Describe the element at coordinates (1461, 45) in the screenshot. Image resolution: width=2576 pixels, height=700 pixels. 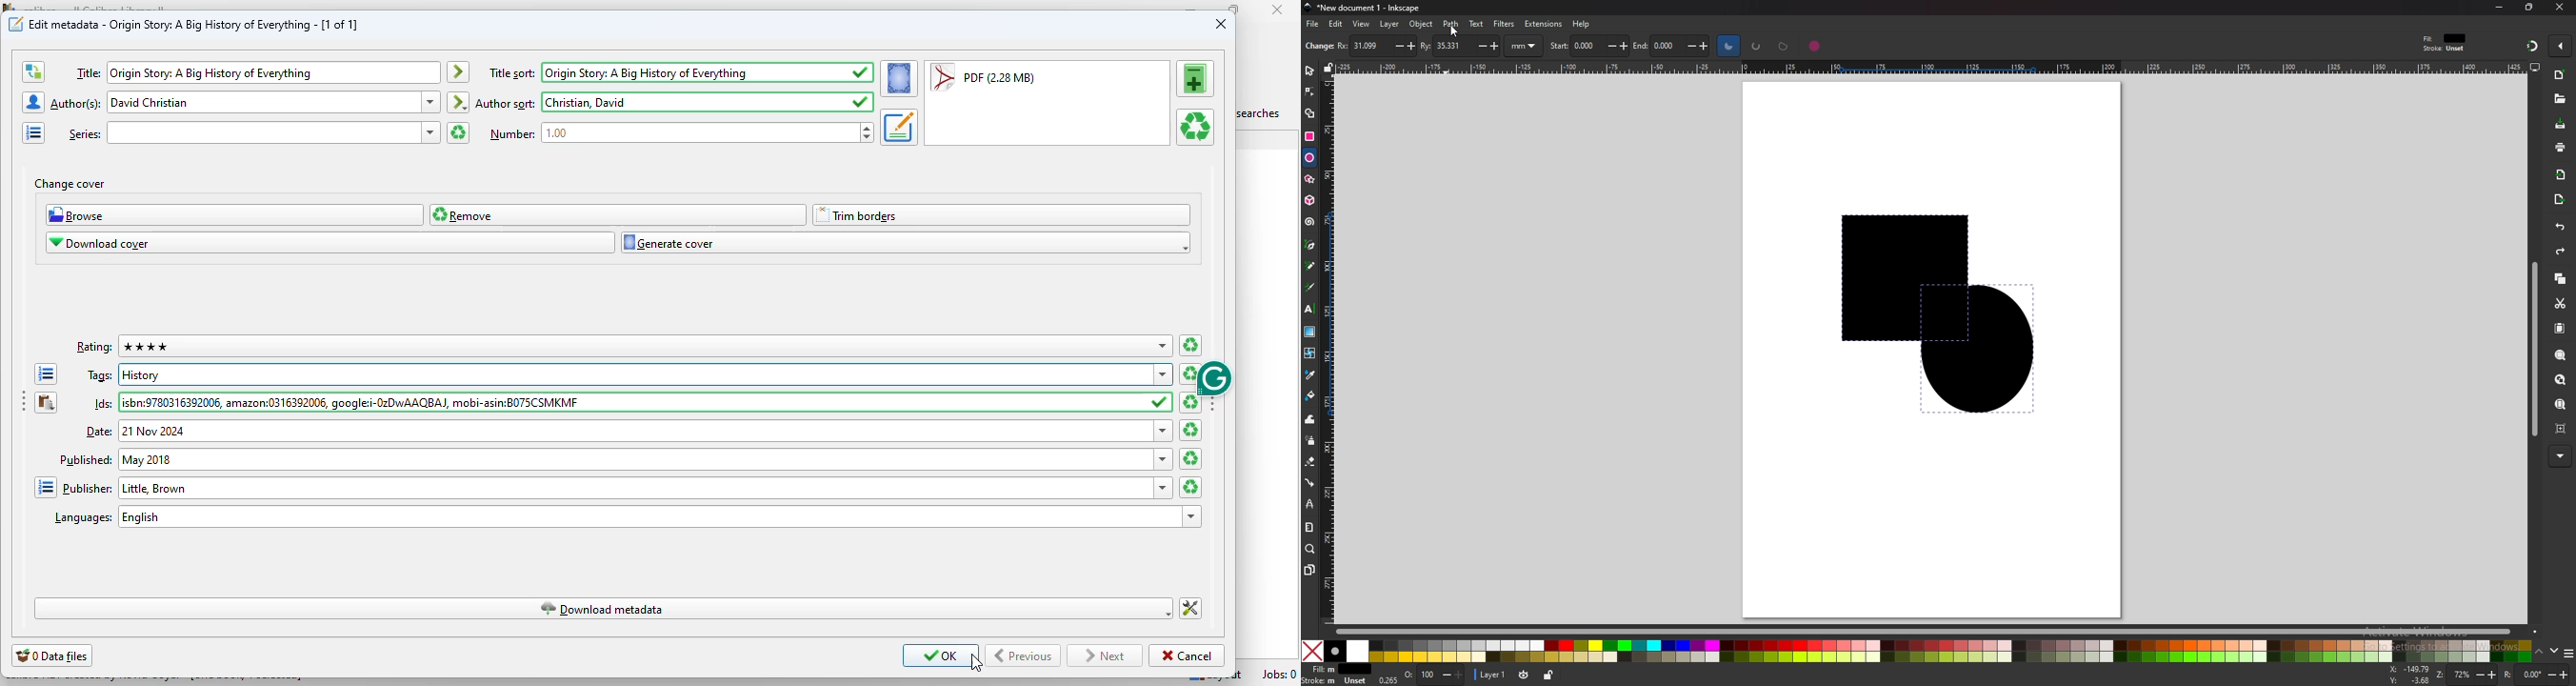
I see `vertical radius` at that location.